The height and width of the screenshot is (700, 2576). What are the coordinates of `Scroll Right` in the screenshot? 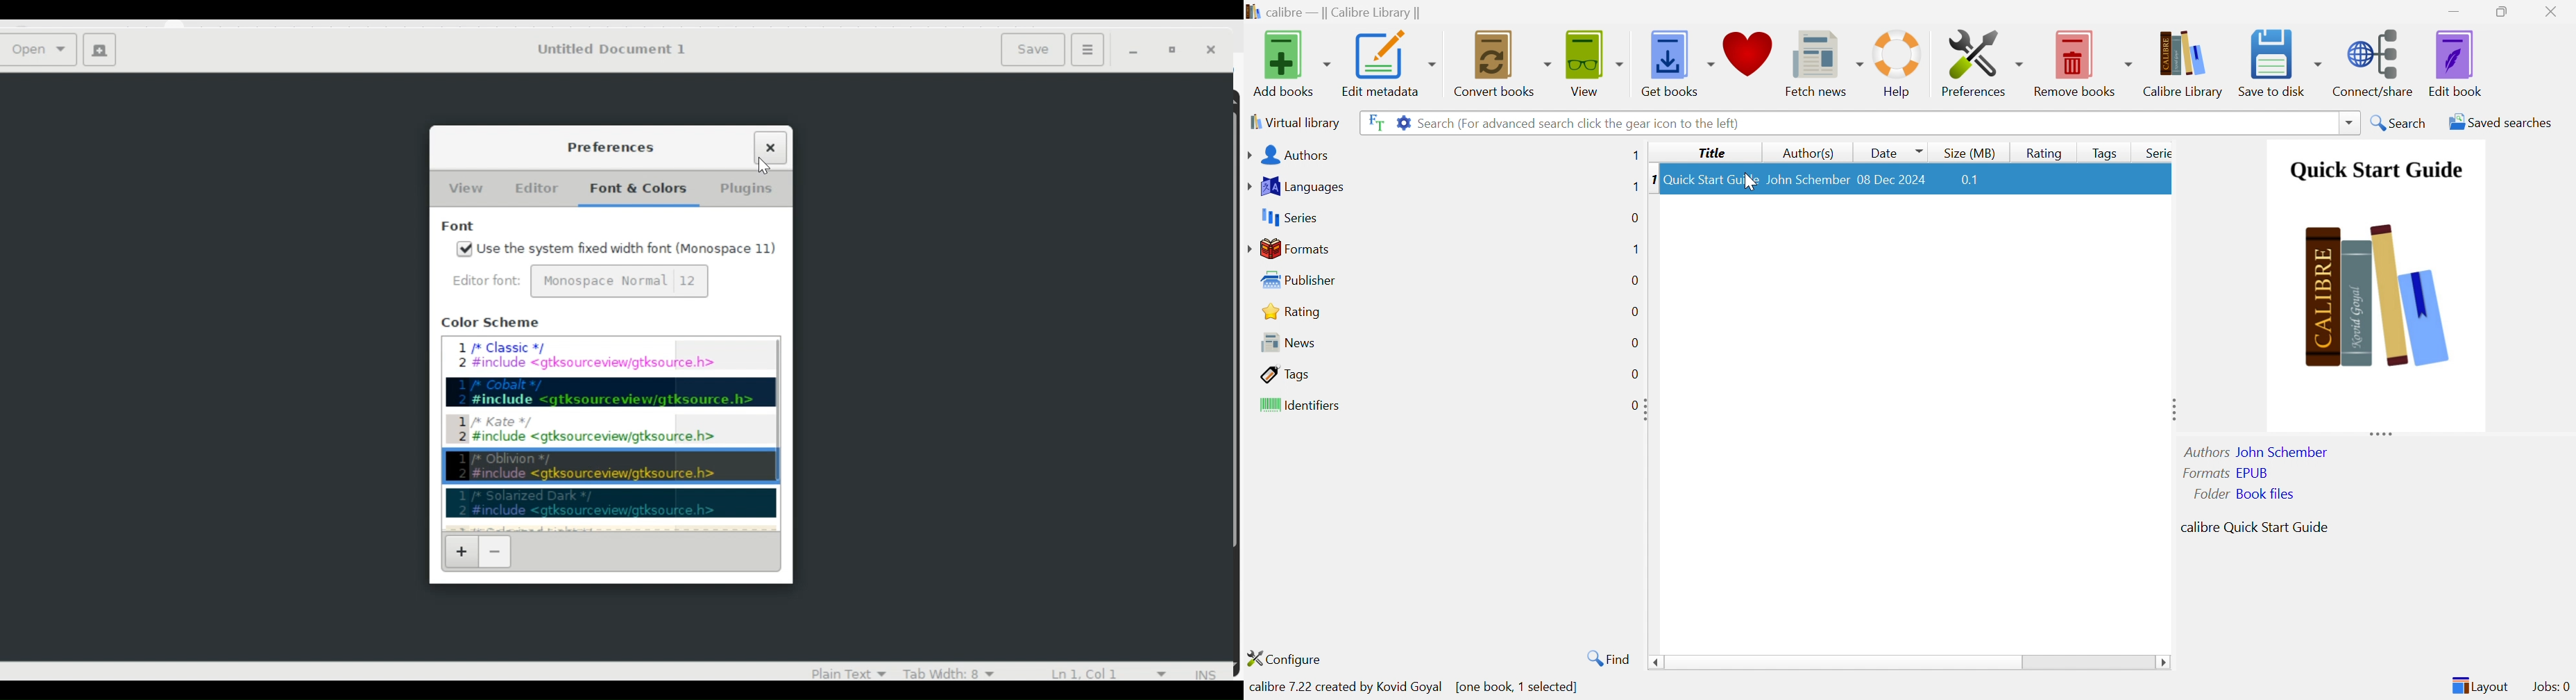 It's located at (2164, 663).